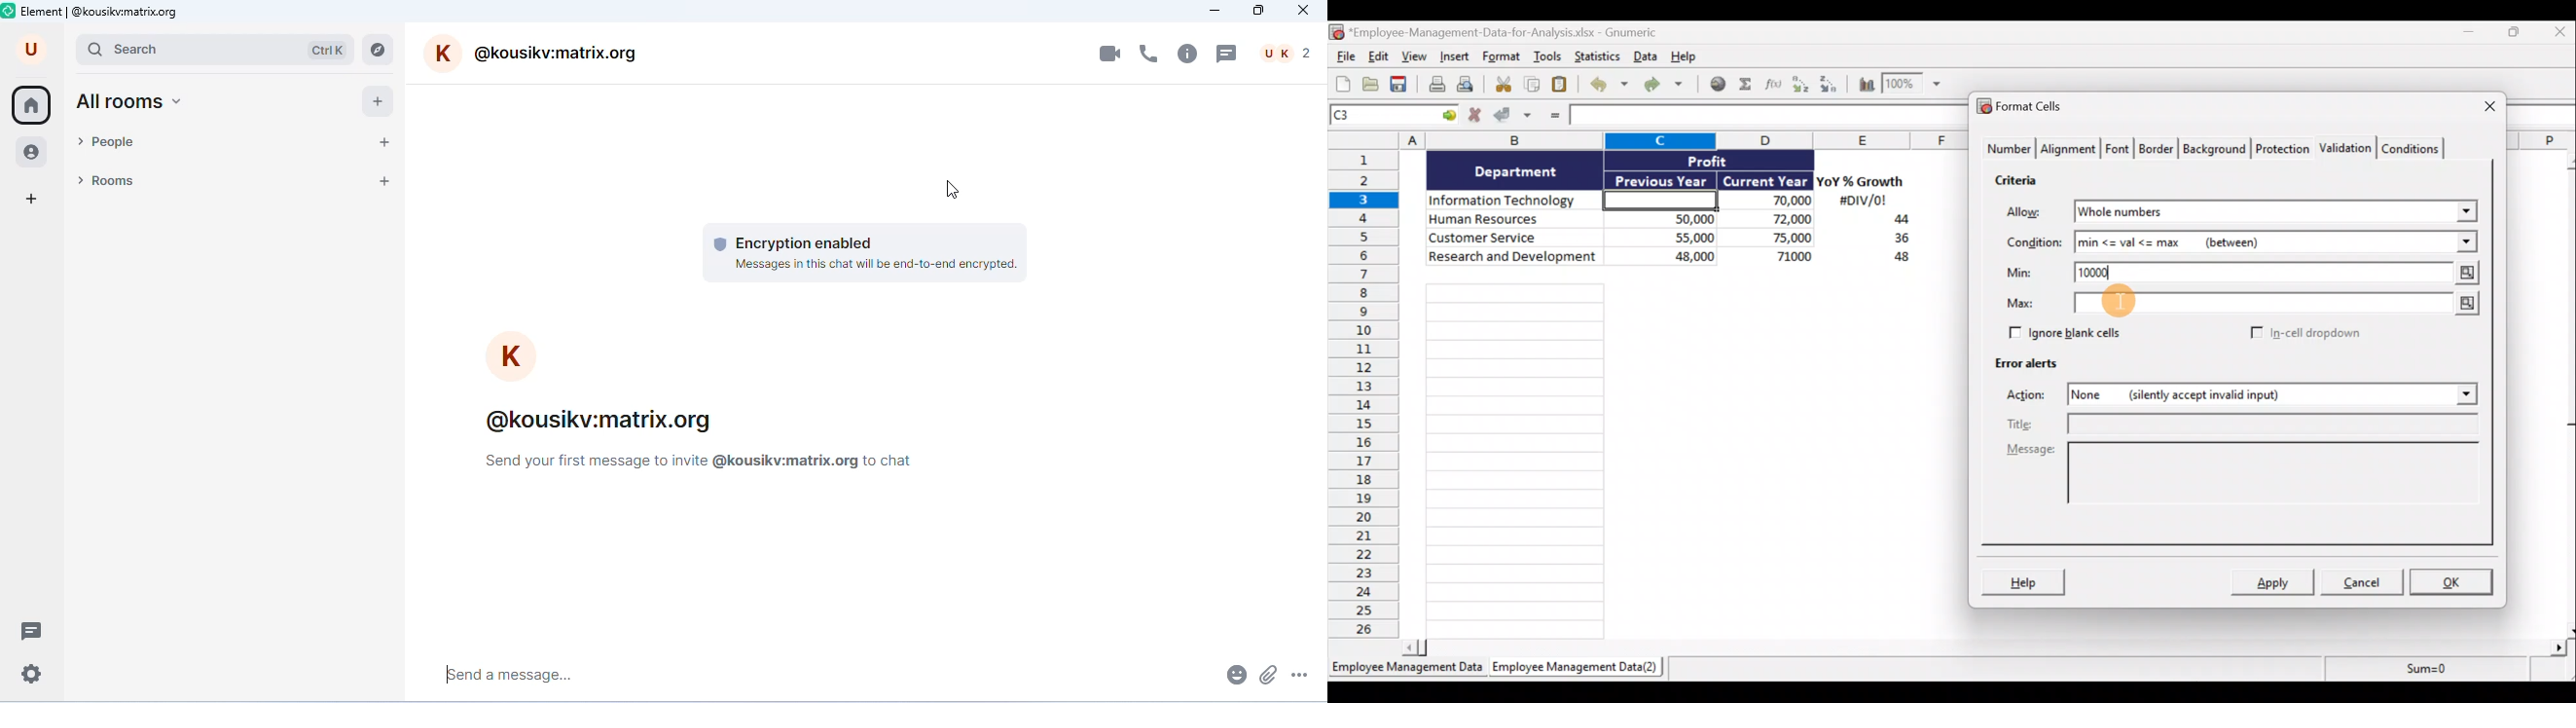 The width and height of the screenshot is (2576, 728). What do you see at coordinates (1895, 259) in the screenshot?
I see `48` at bounding box center [1895, 259].